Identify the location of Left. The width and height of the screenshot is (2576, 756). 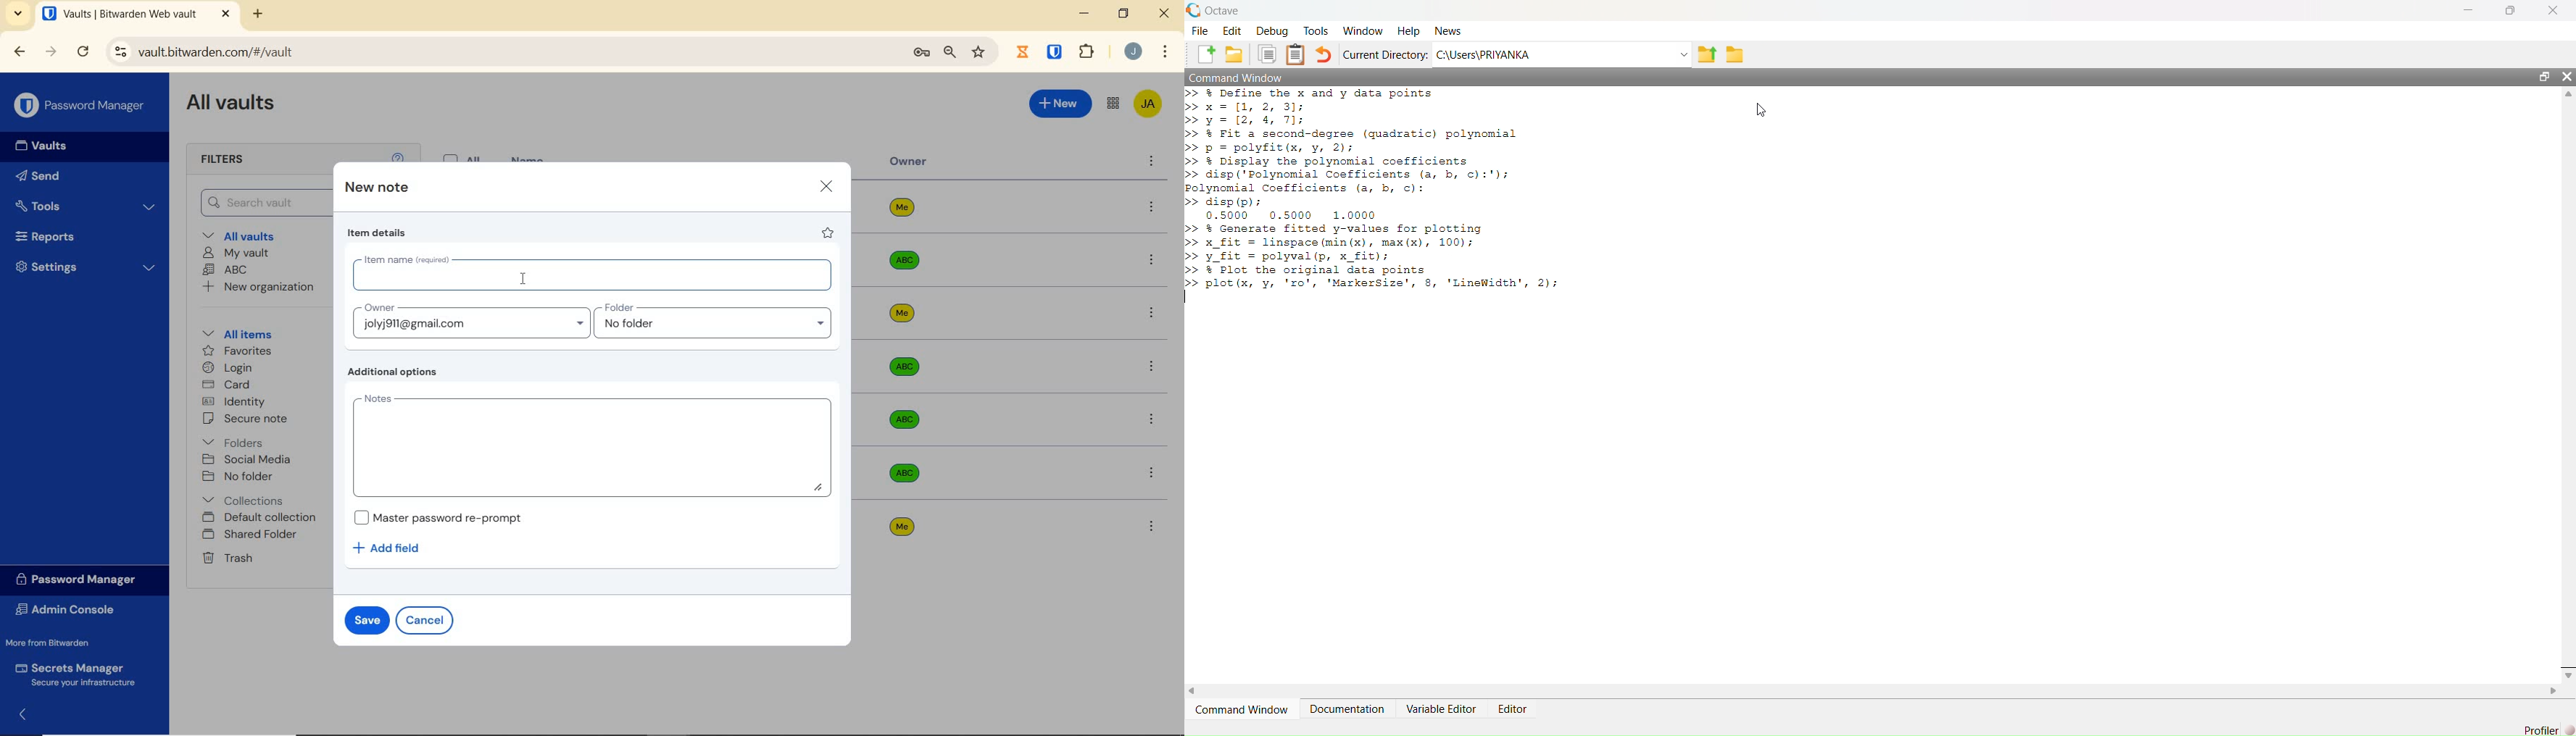
(1197, 690).